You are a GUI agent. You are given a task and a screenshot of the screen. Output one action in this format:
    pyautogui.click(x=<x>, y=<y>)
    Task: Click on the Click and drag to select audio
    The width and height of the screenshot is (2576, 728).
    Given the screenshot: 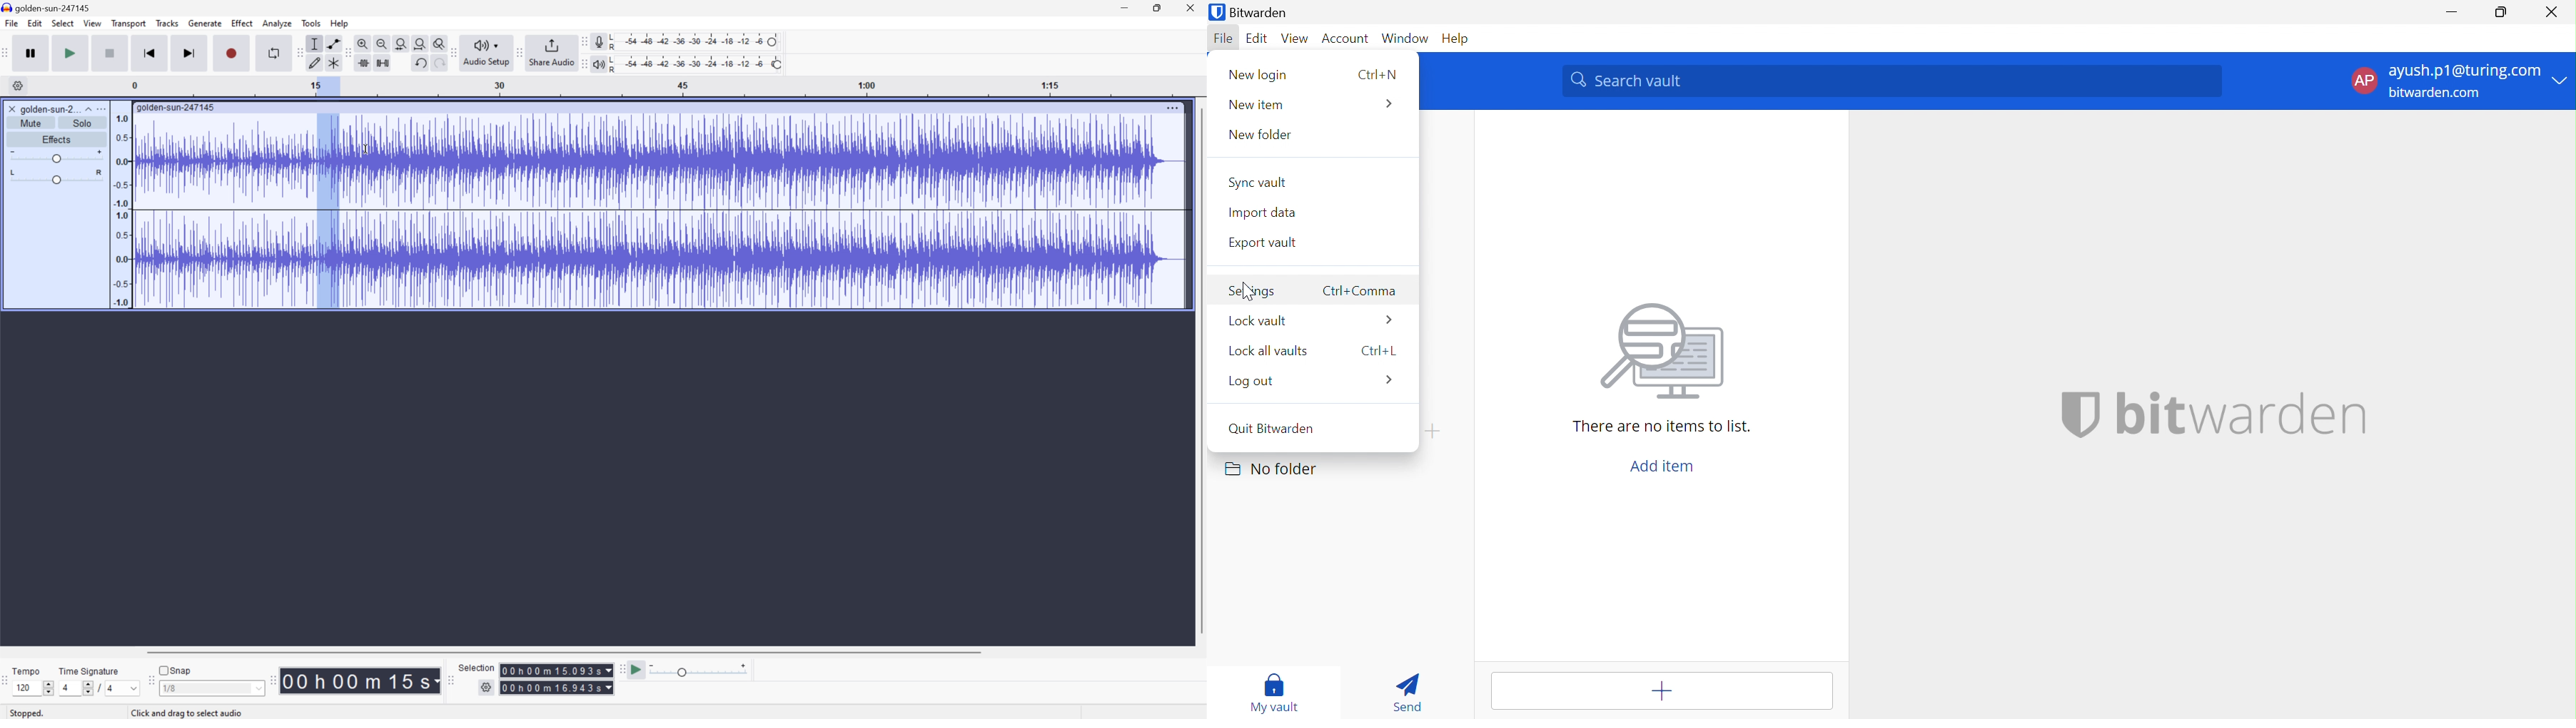 What is the action you would take?
    pyautogui.click(x=218, y=710)
    